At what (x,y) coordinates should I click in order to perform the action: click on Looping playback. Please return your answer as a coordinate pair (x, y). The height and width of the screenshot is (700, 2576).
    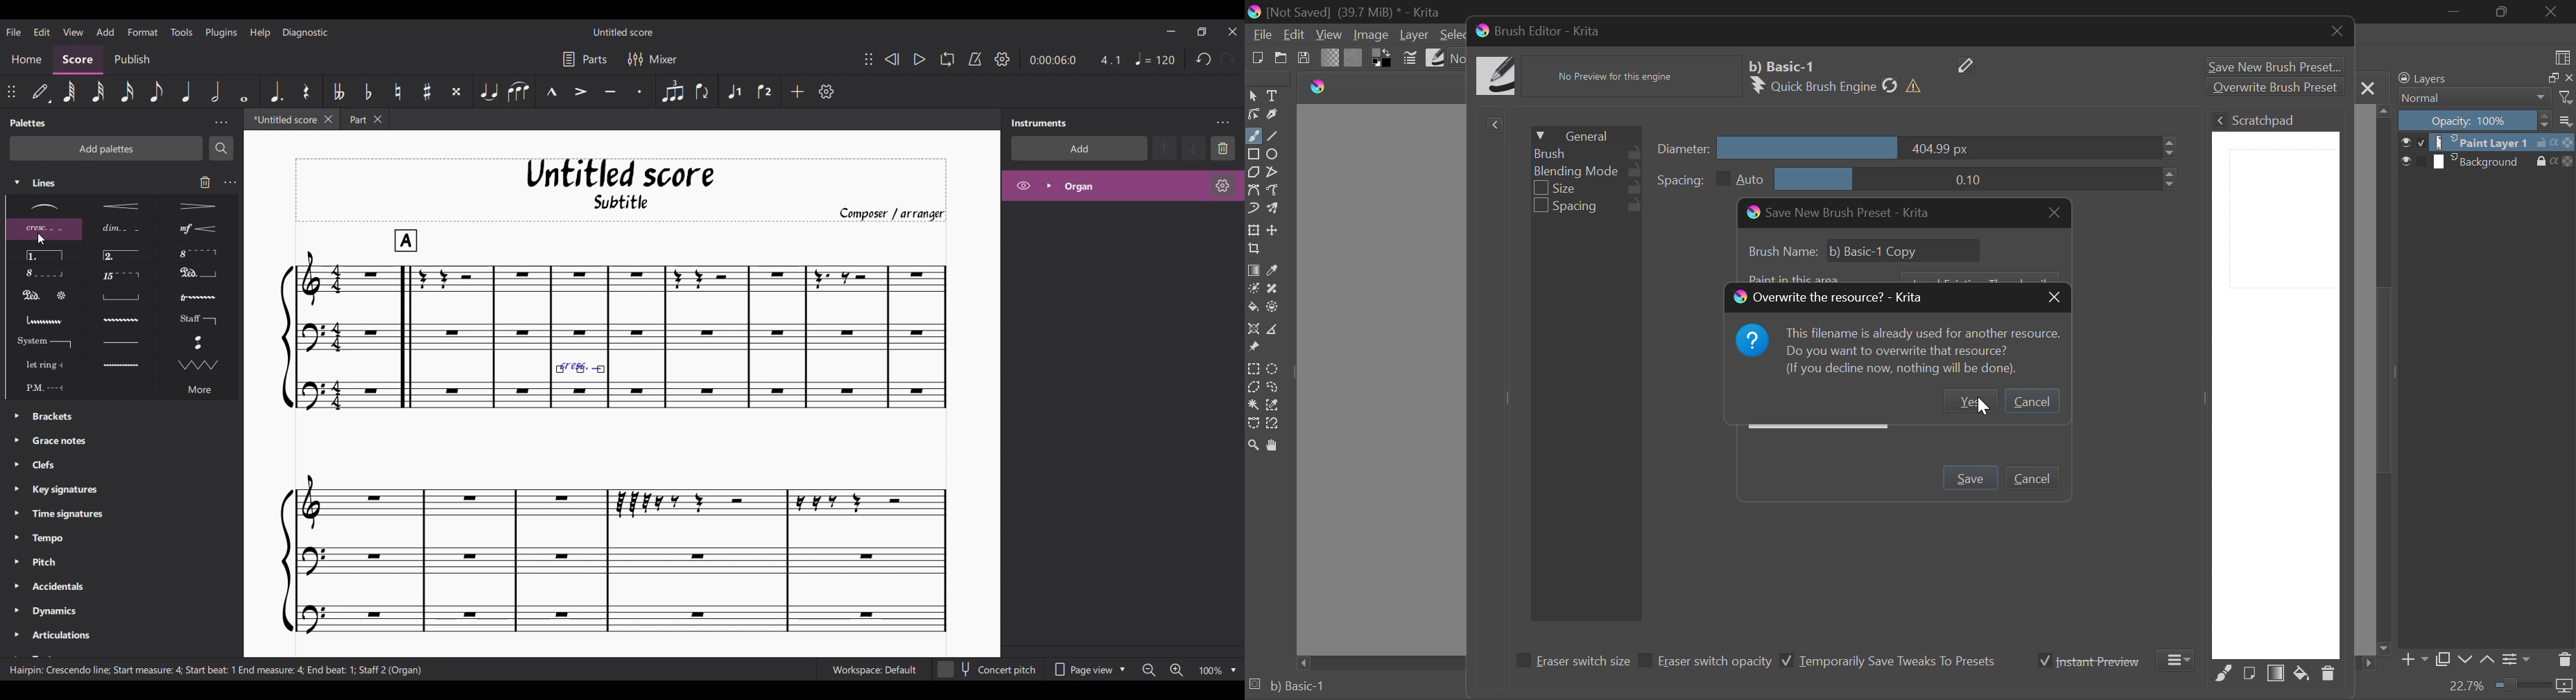
    Looking at the image, I should click on (947, 59).